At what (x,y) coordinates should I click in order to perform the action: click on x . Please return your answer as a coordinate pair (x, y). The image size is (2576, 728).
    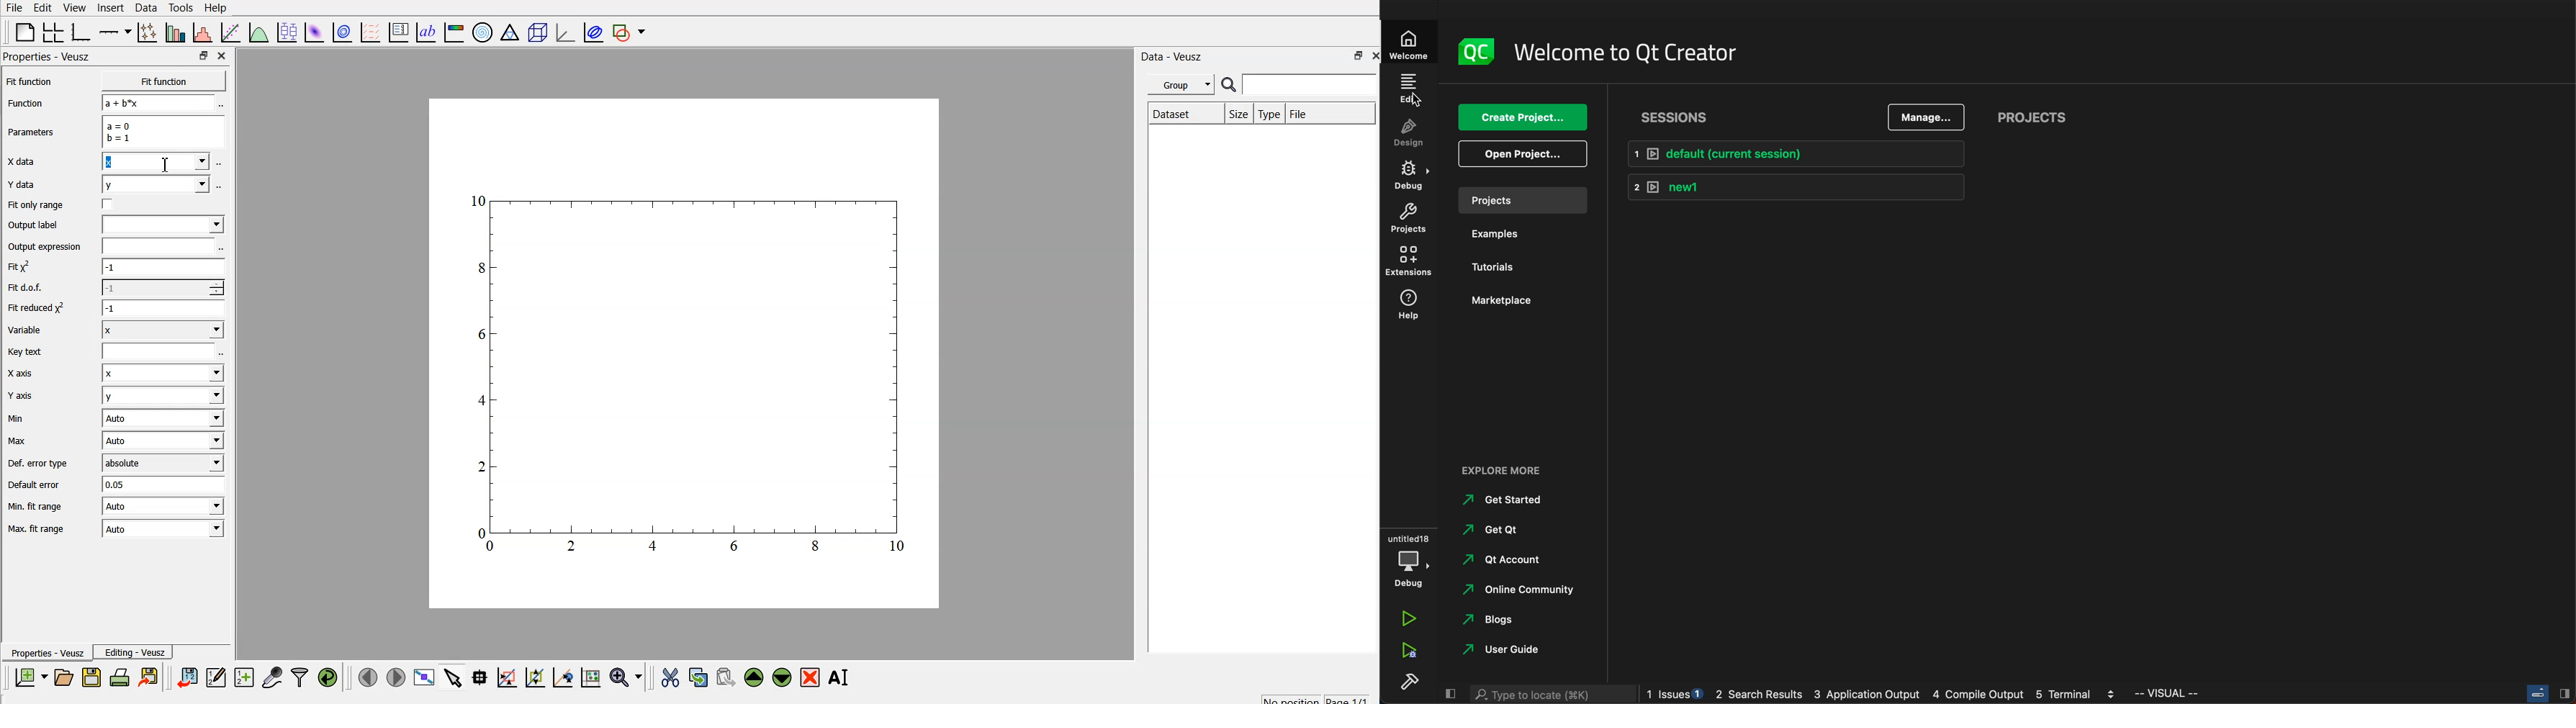
    Looking at the image, I should click on (156, 162).